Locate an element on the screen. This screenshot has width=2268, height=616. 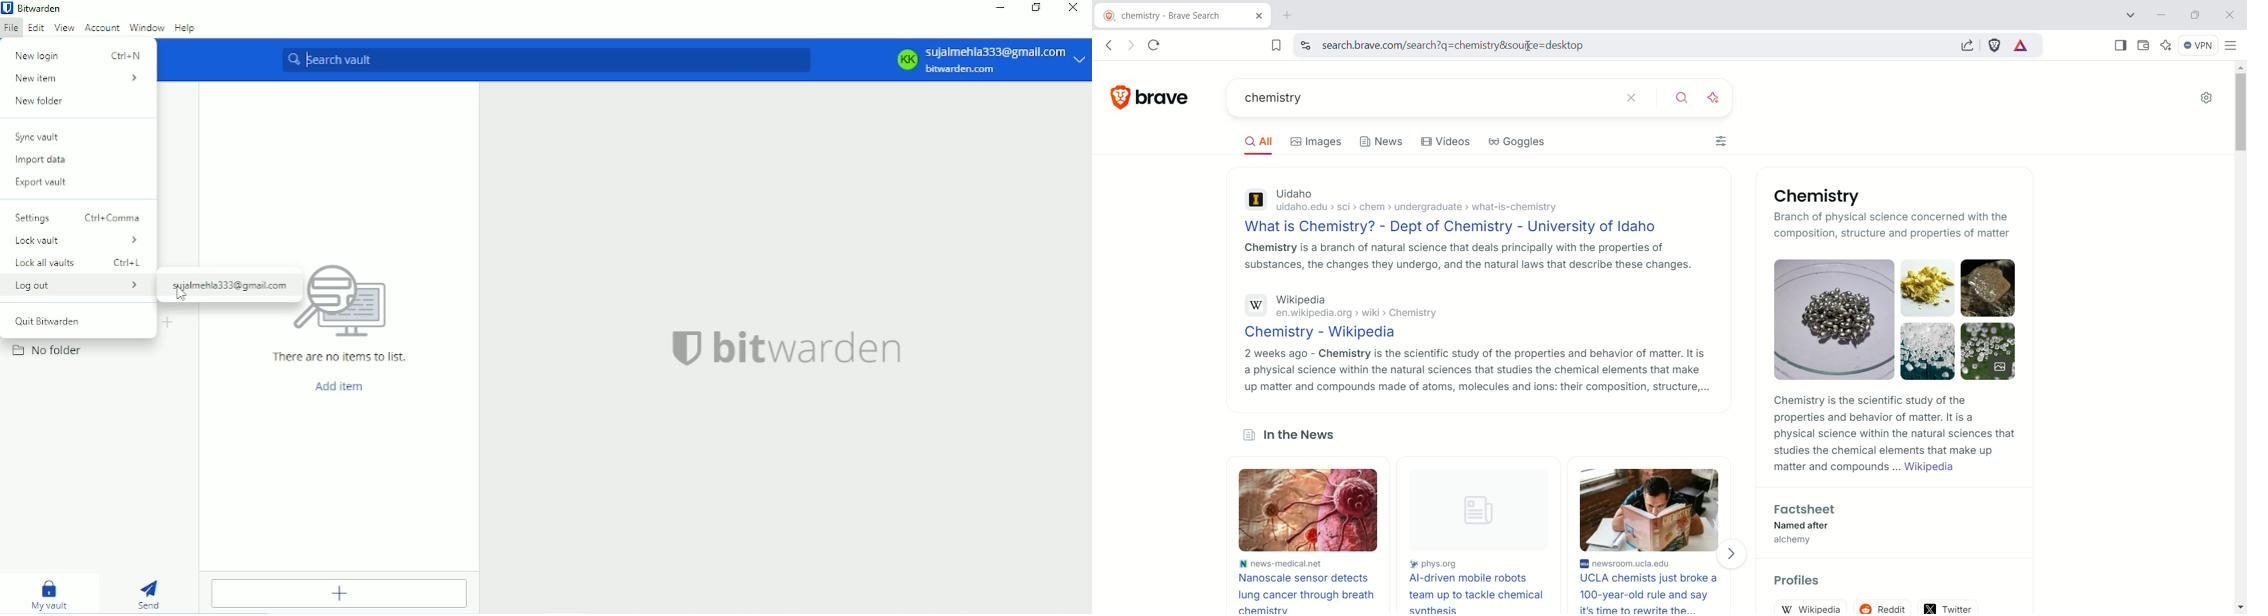
cursor is located at coordinates (182, 294).